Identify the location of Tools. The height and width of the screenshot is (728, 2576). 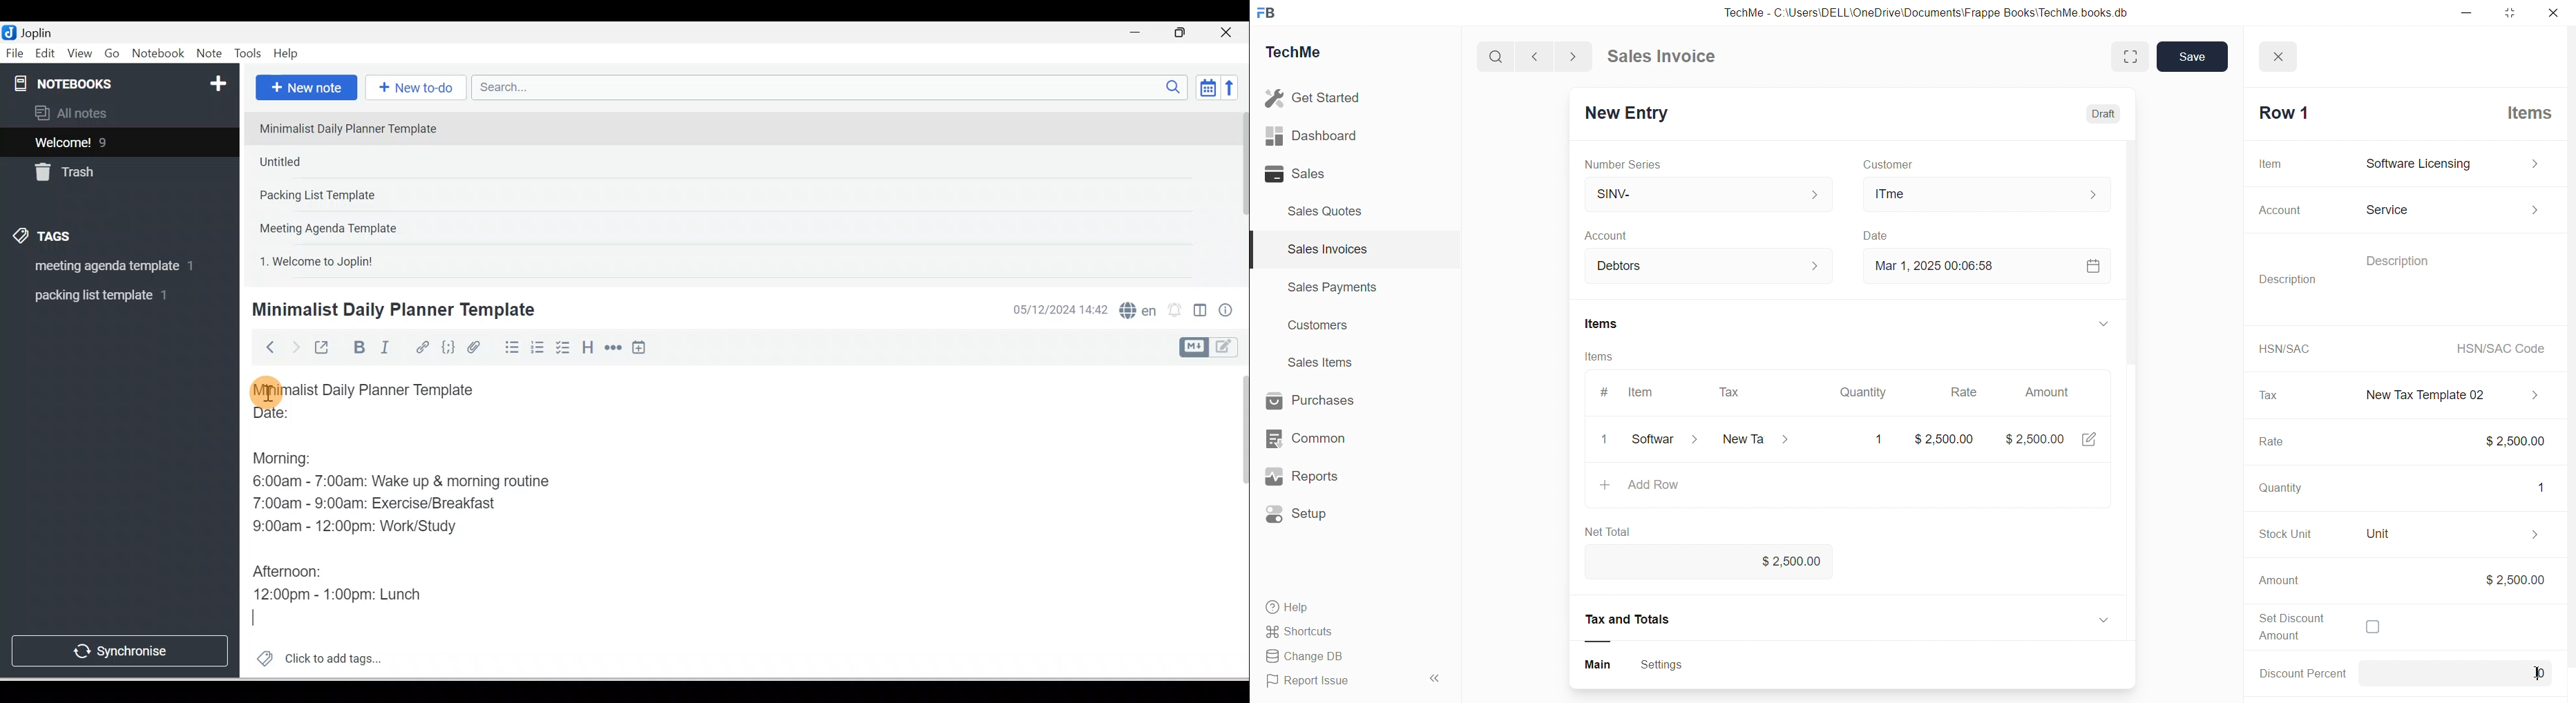
(247, 53).